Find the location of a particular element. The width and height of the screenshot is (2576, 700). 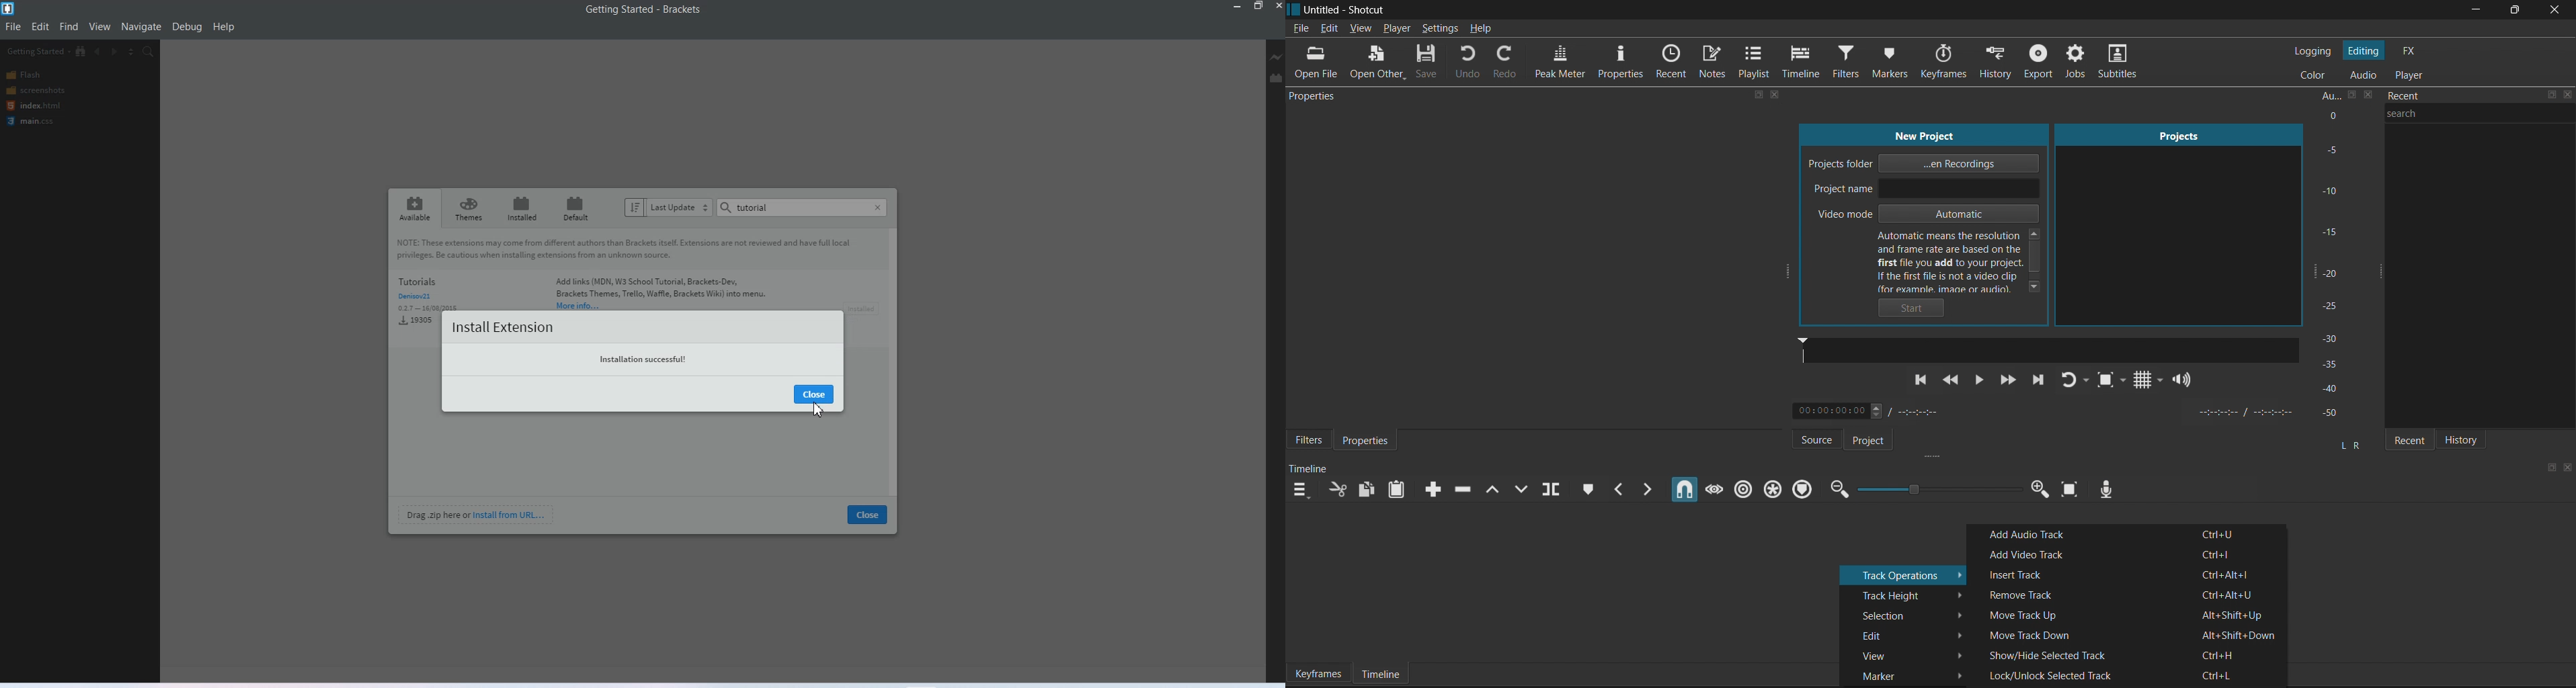

Edit is located at coordinates (1329, 29).